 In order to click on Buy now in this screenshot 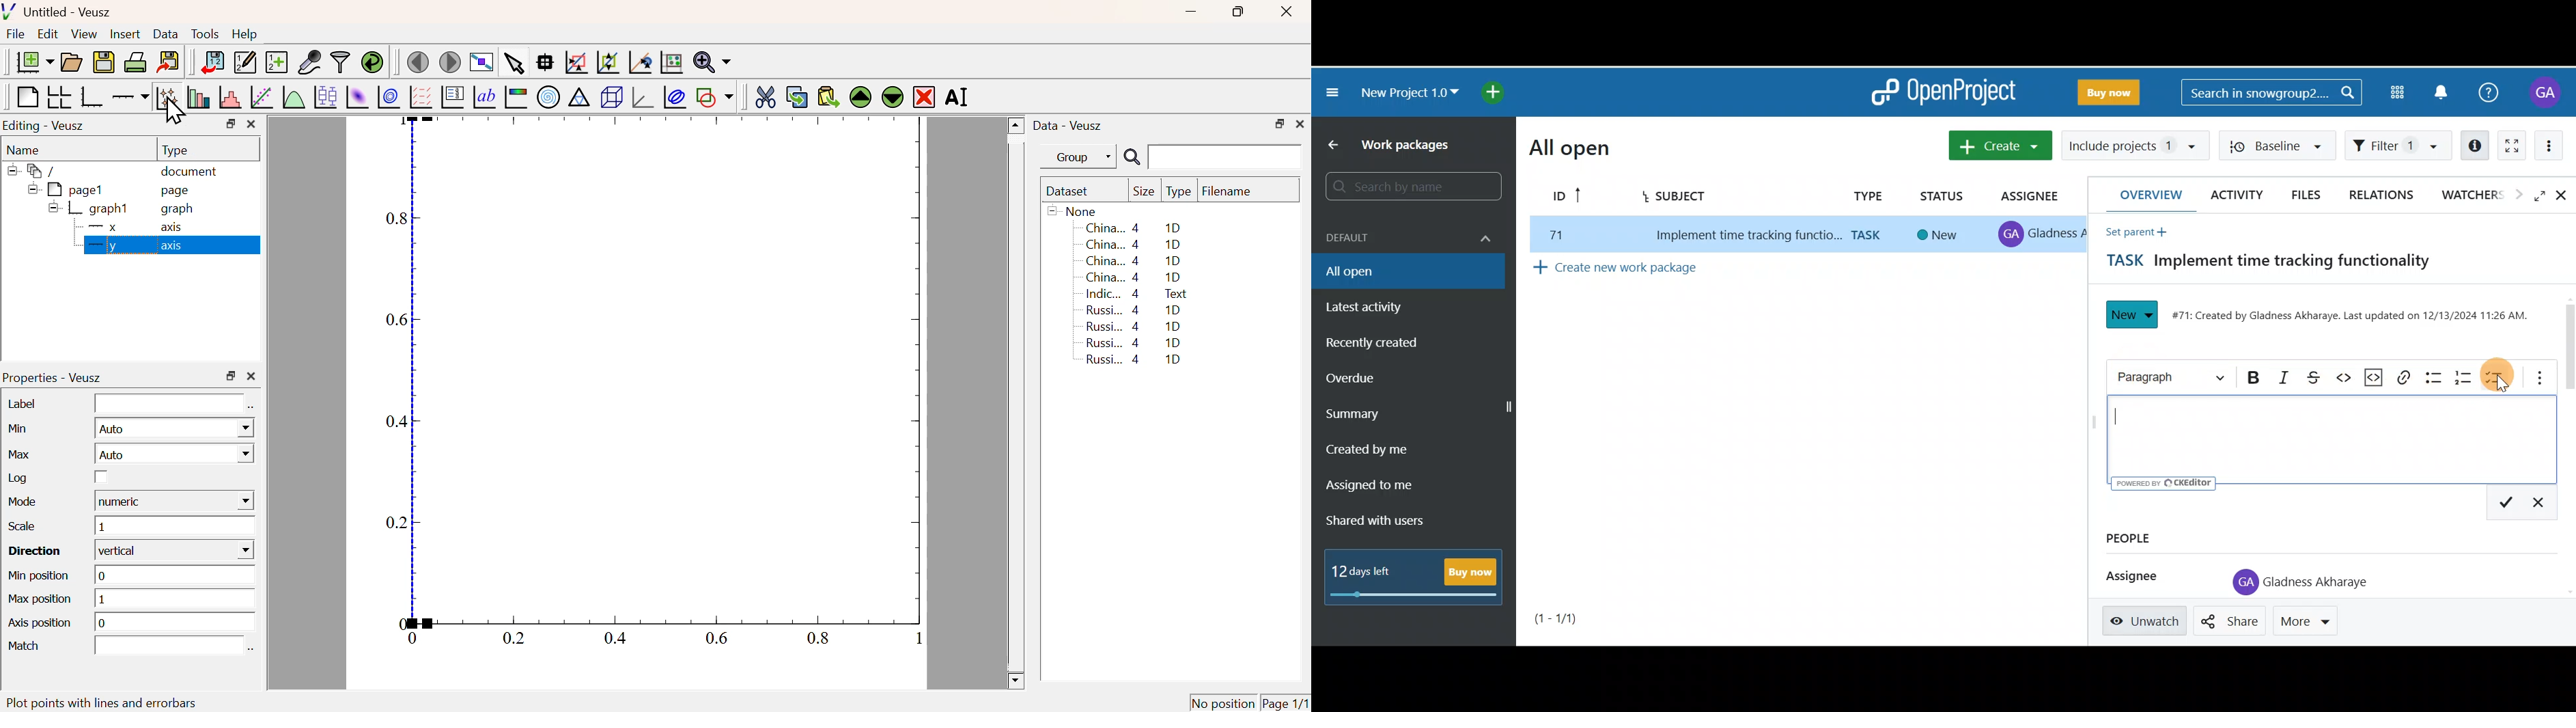, I will do `click(2107, 93)`.